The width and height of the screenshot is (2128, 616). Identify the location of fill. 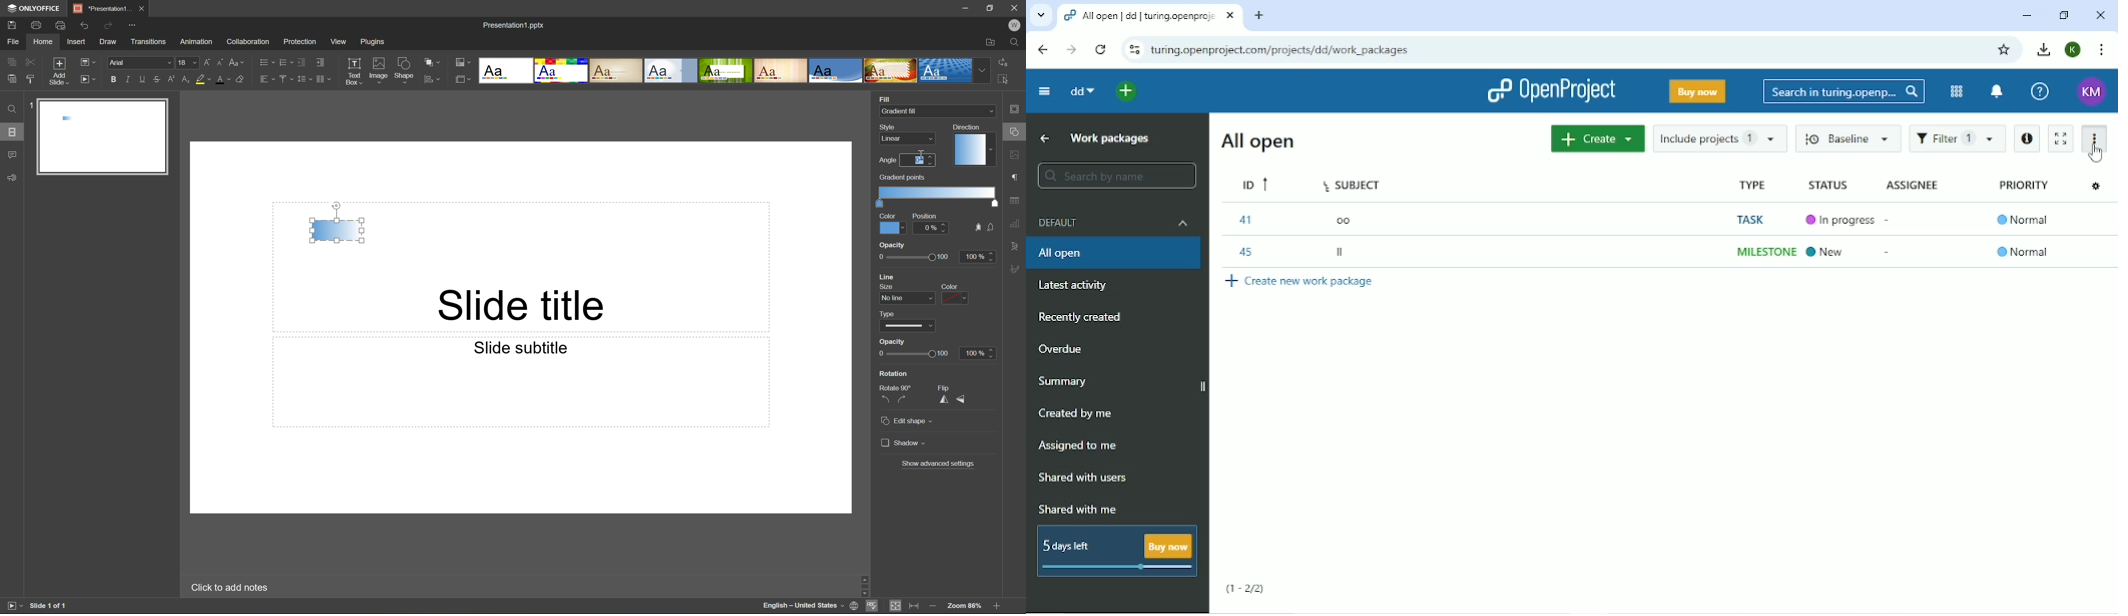
(976, 227).